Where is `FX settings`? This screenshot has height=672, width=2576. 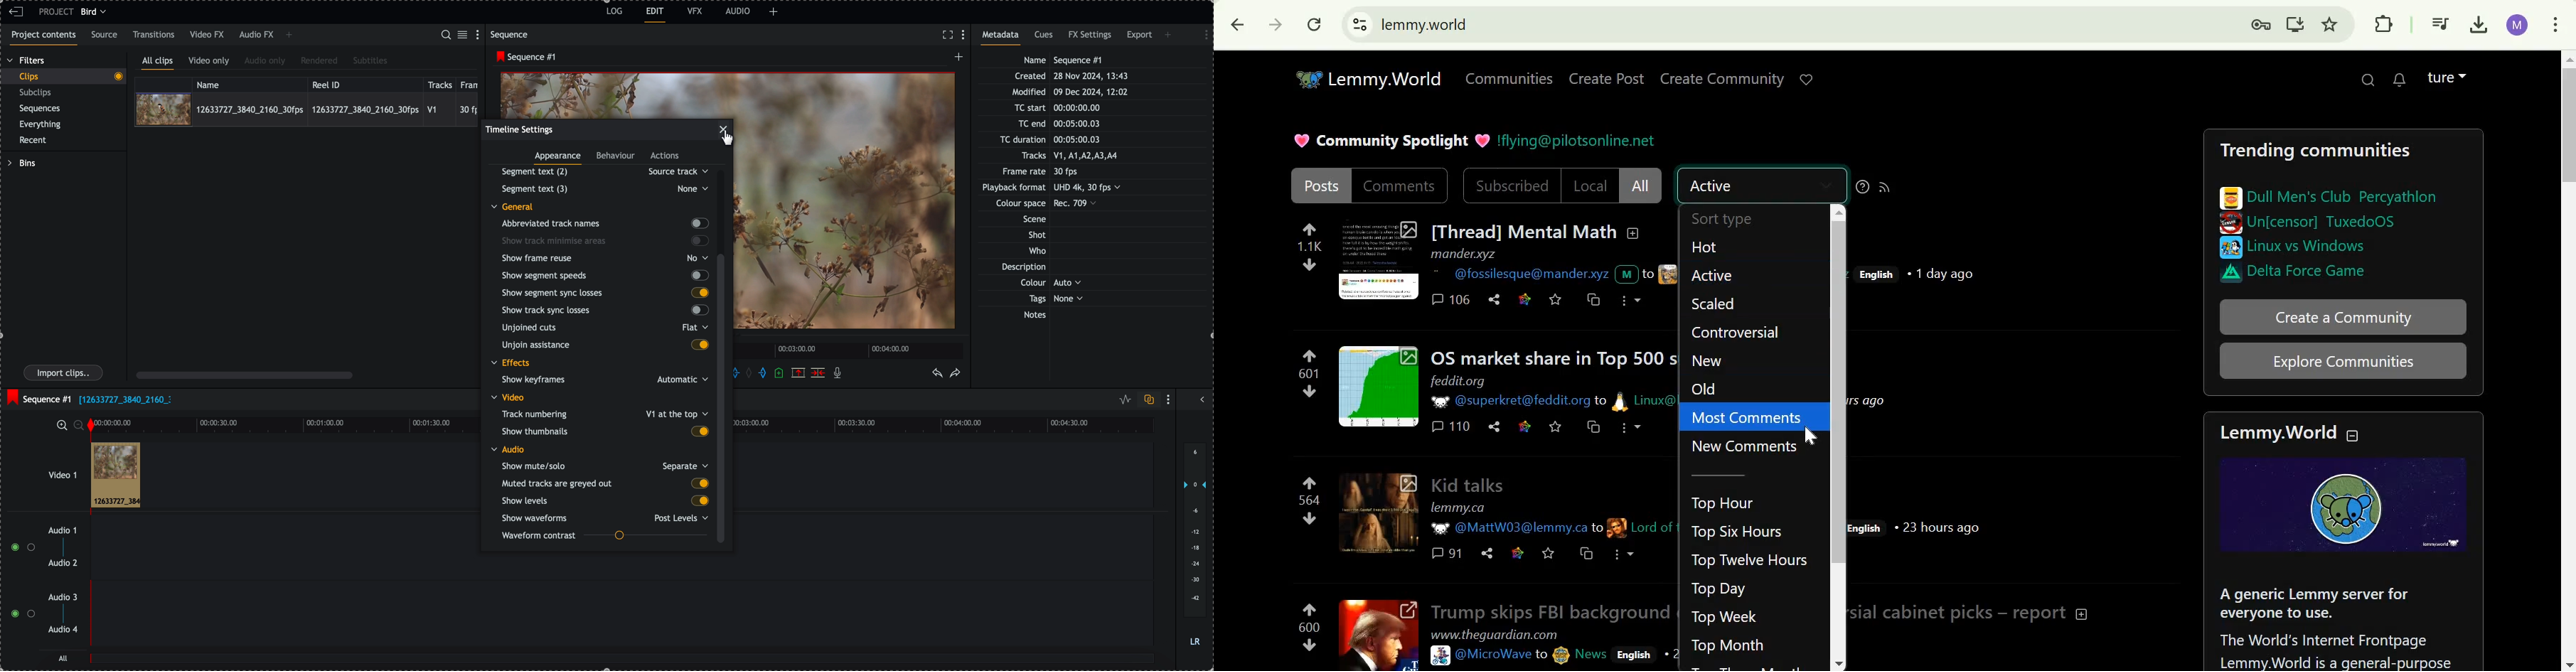 FX settings is located at coordinates (1091, 36).